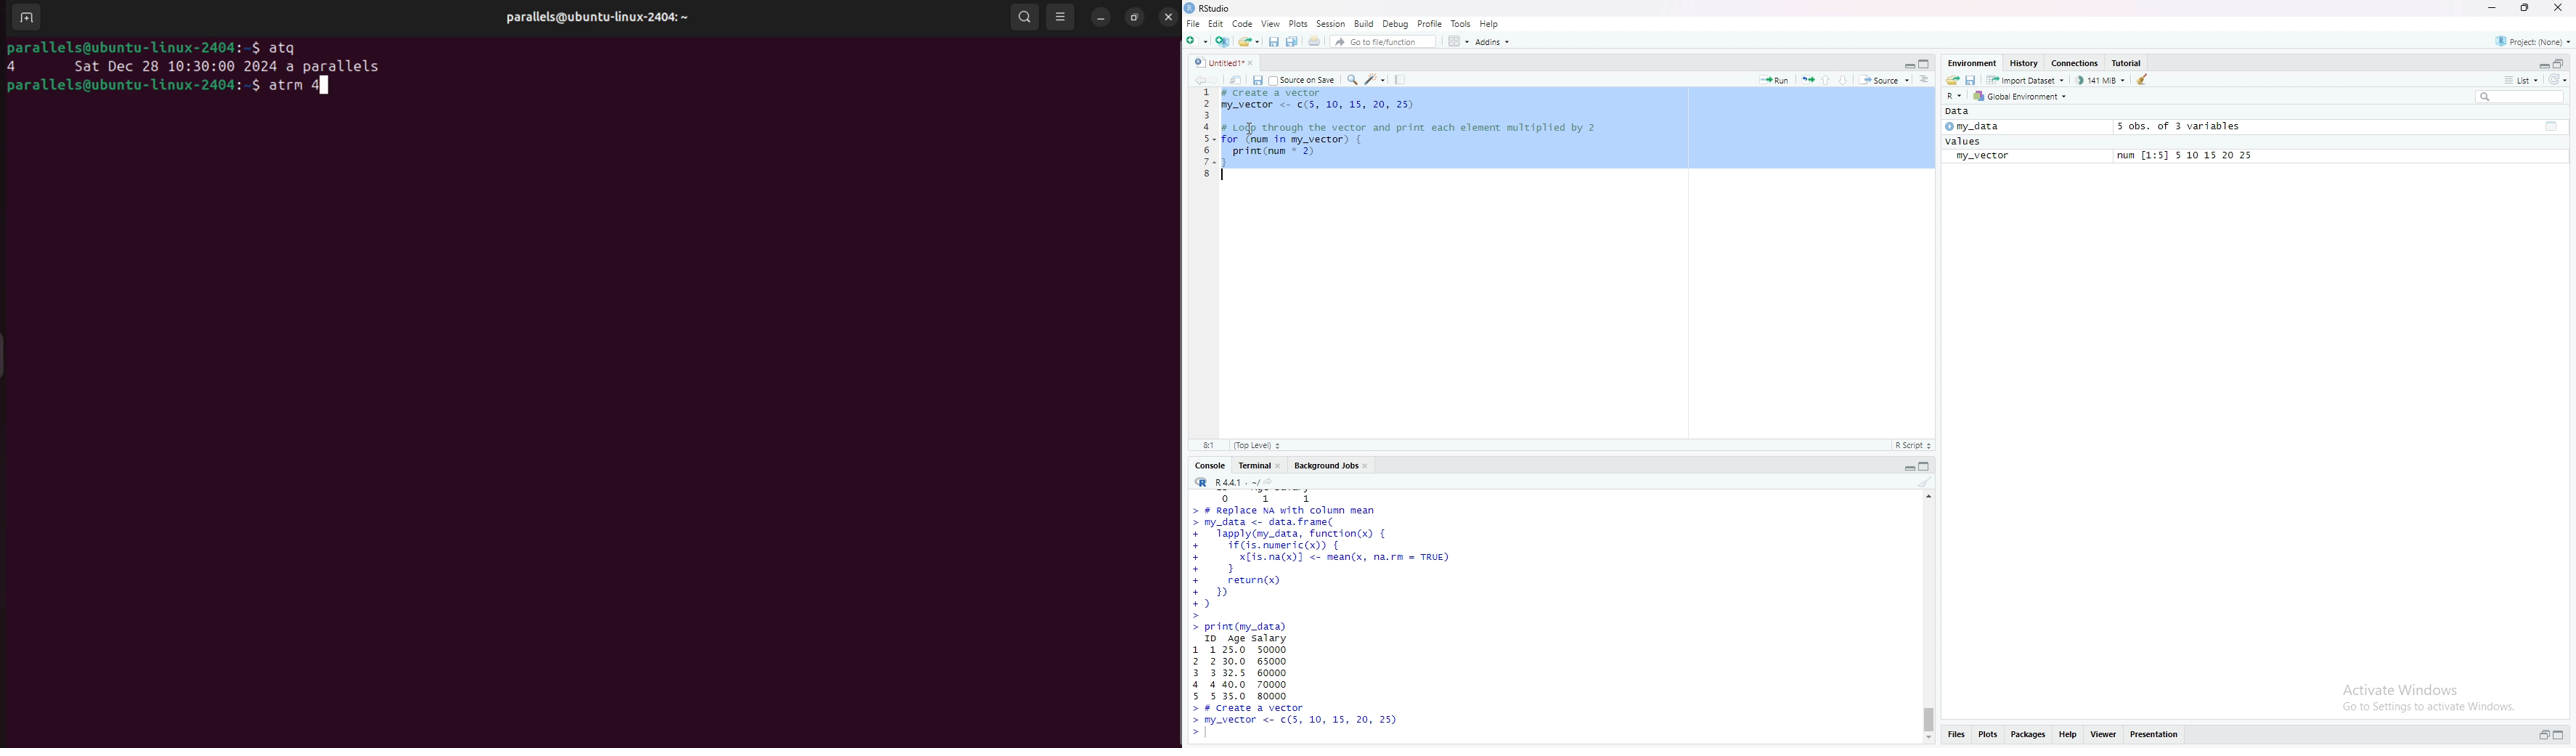 This screenshot has height=756, width=2576. Describe the element at coordinates (2026, 80) in the screenshot. I see `import dataset` at that location.